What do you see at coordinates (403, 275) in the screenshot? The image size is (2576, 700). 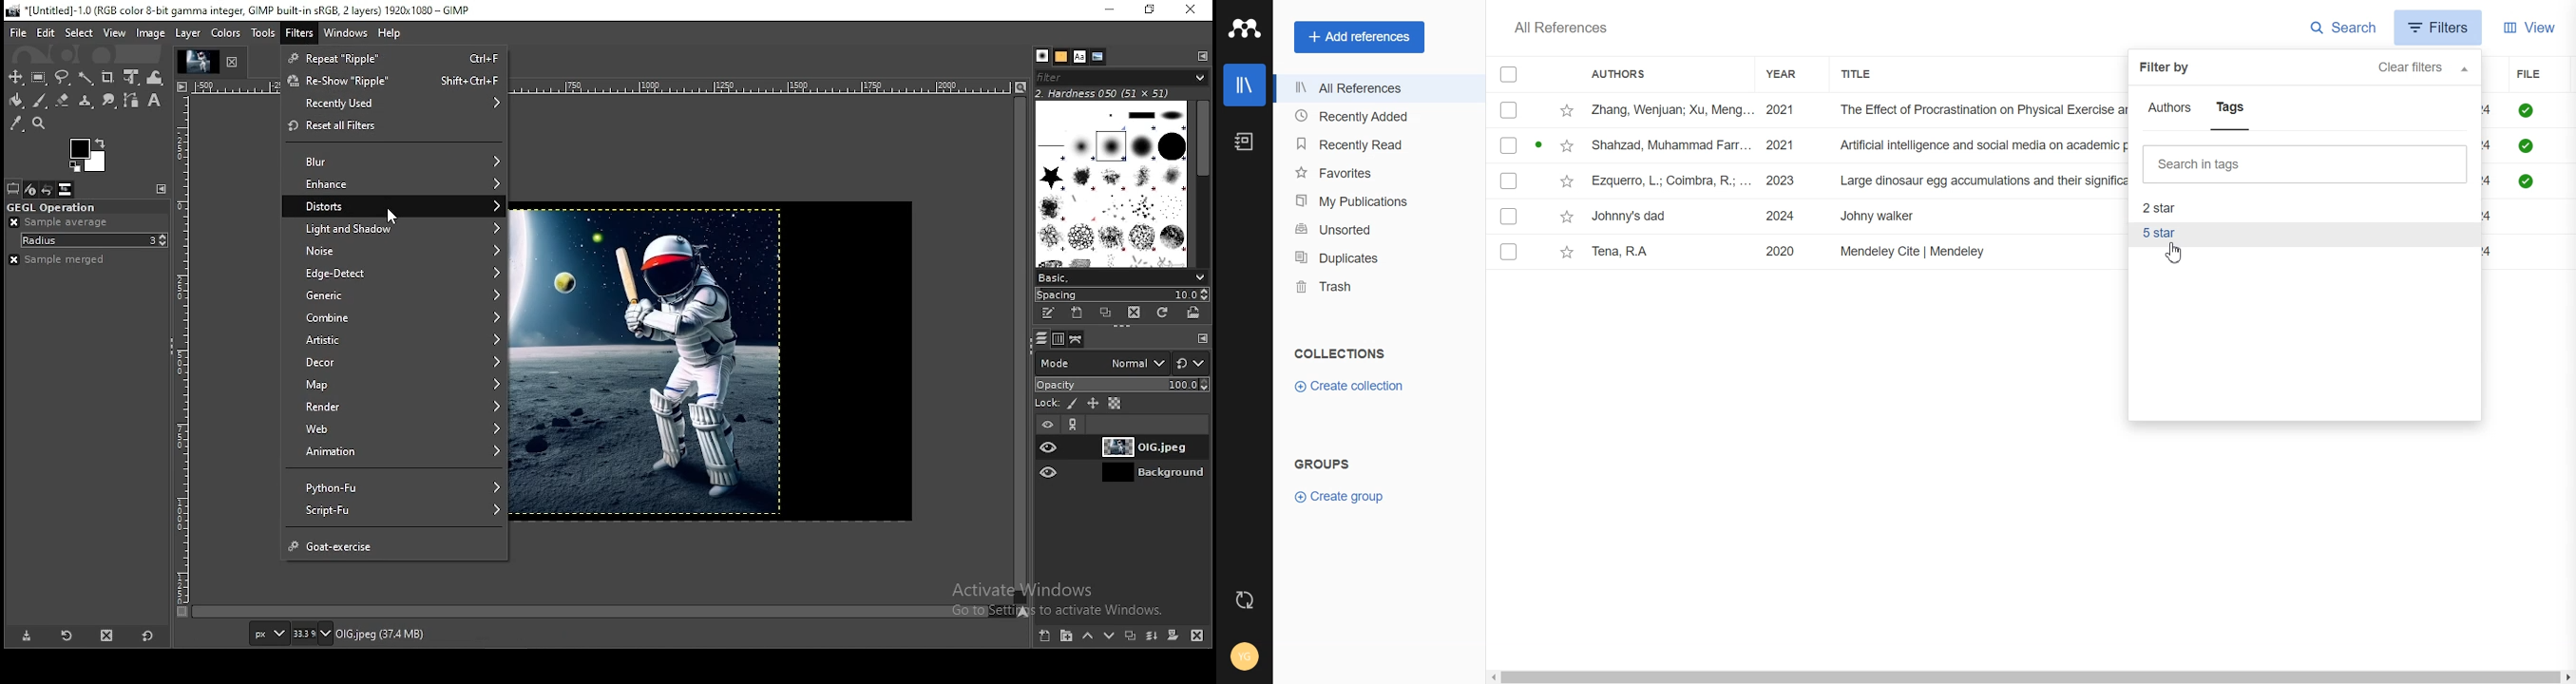 I see `edge detect` at bounding box center [403, 275].